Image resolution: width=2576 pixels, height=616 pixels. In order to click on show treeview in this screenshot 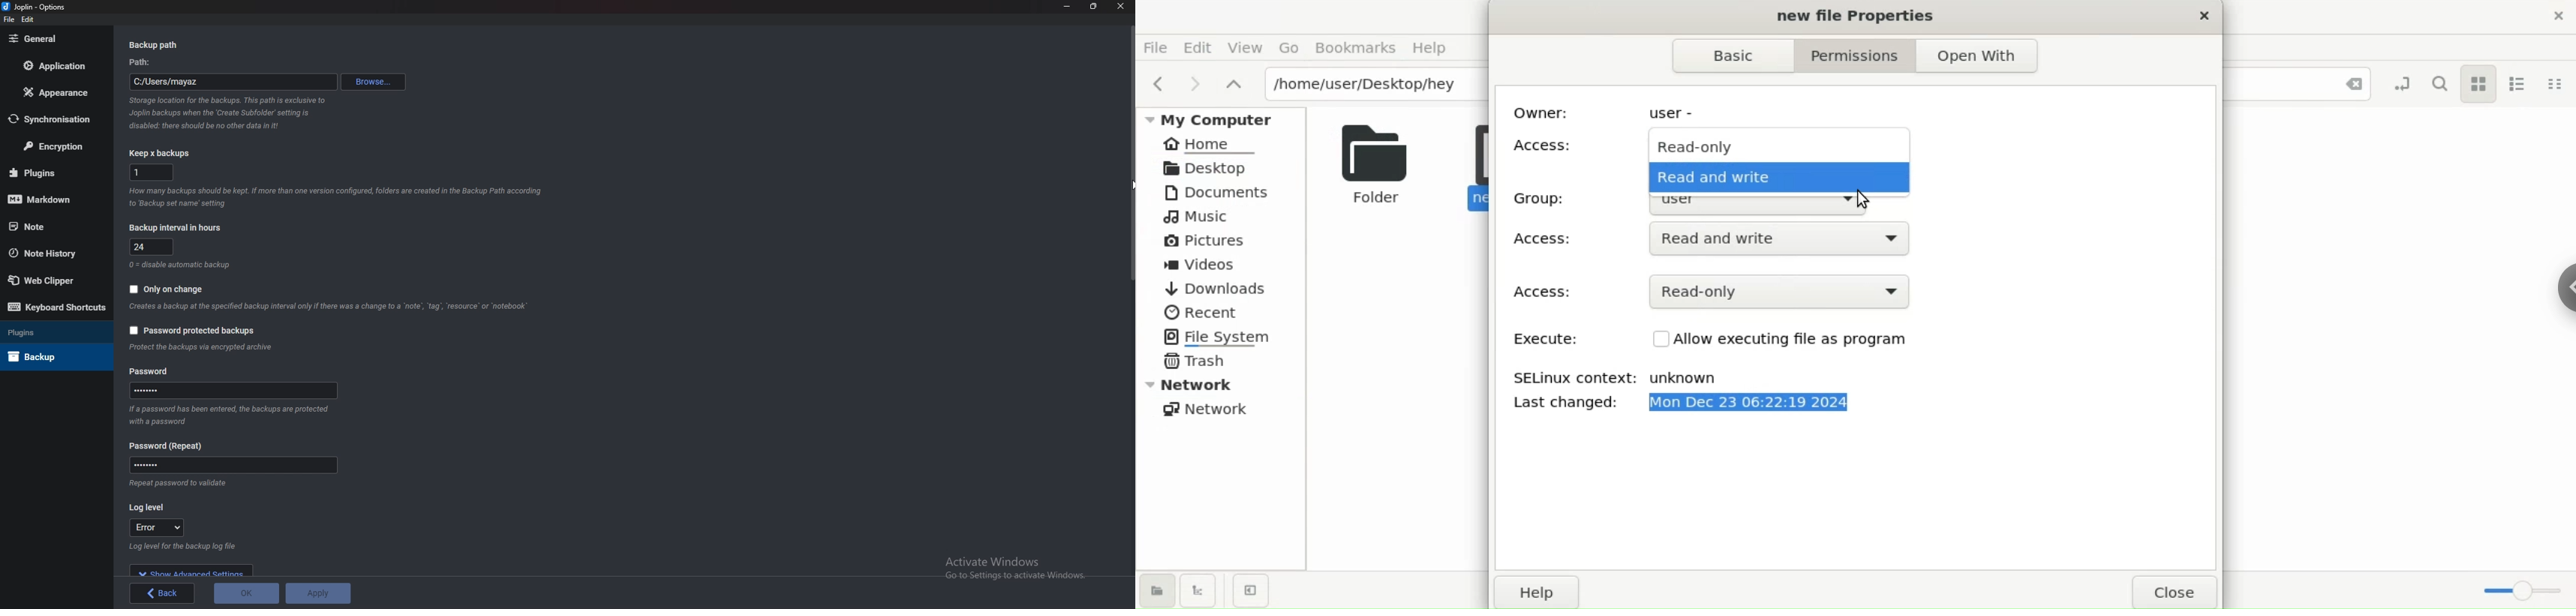, I will do `click(1198, 590)`.